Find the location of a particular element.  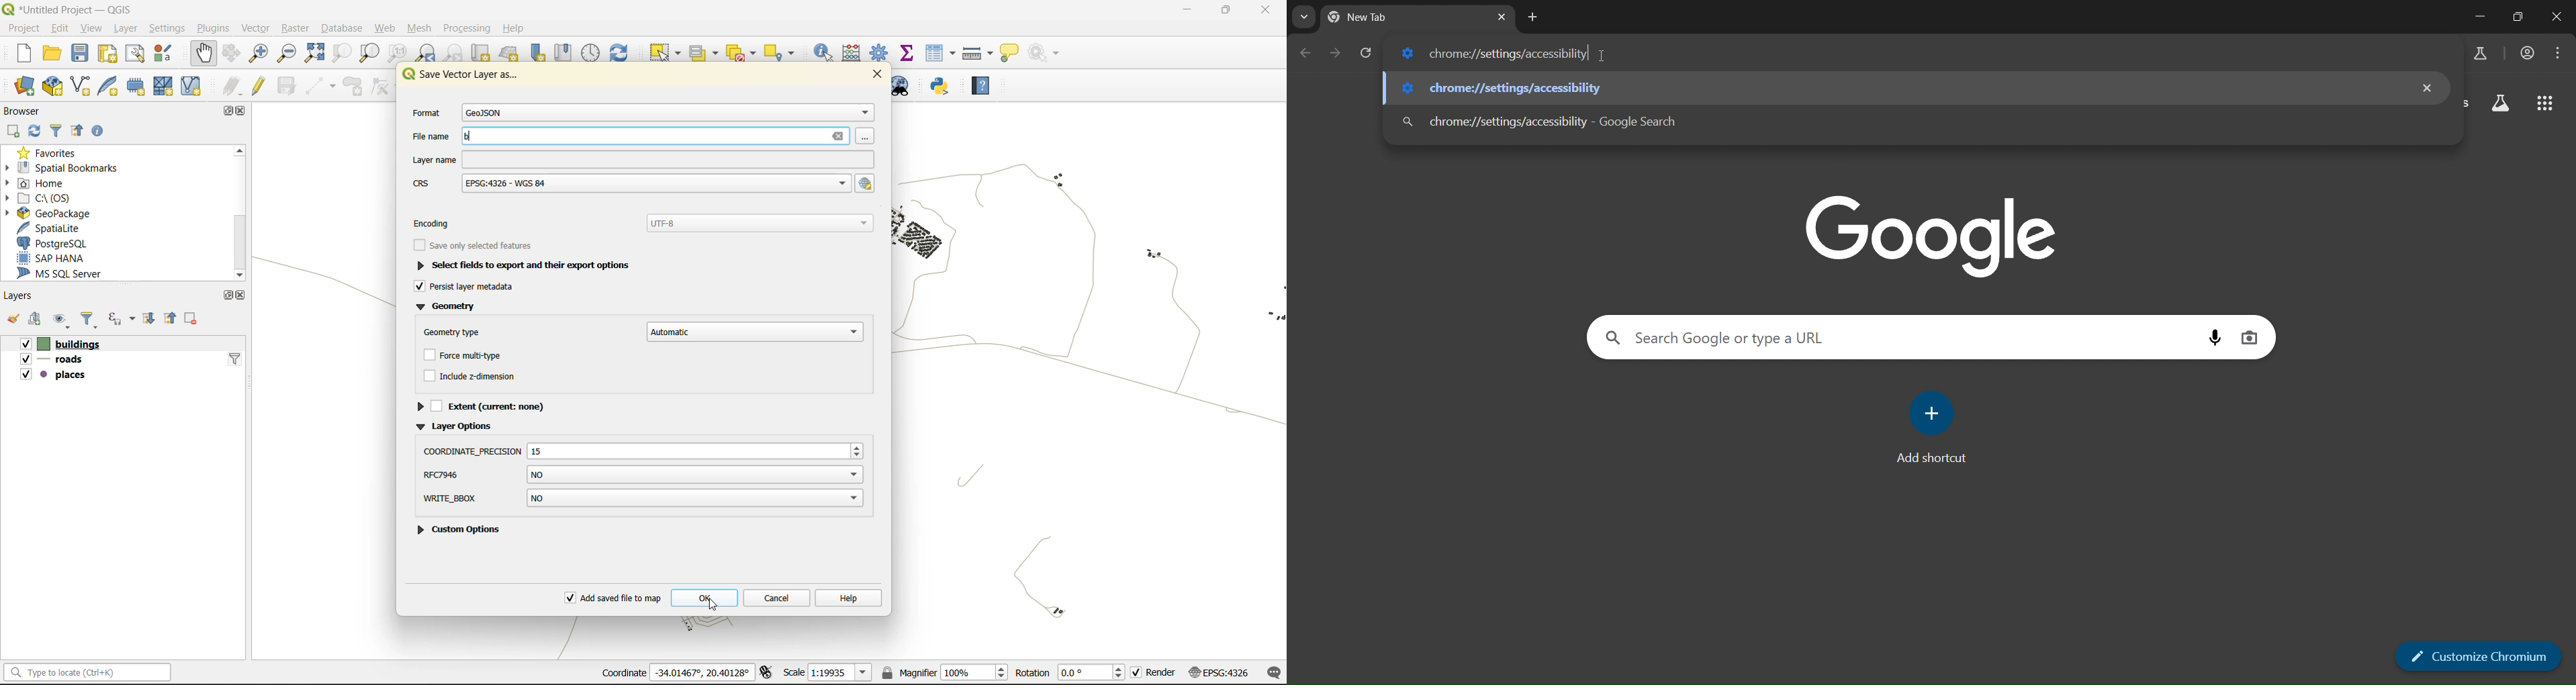

geopackage is located at coordinates (62, 214).